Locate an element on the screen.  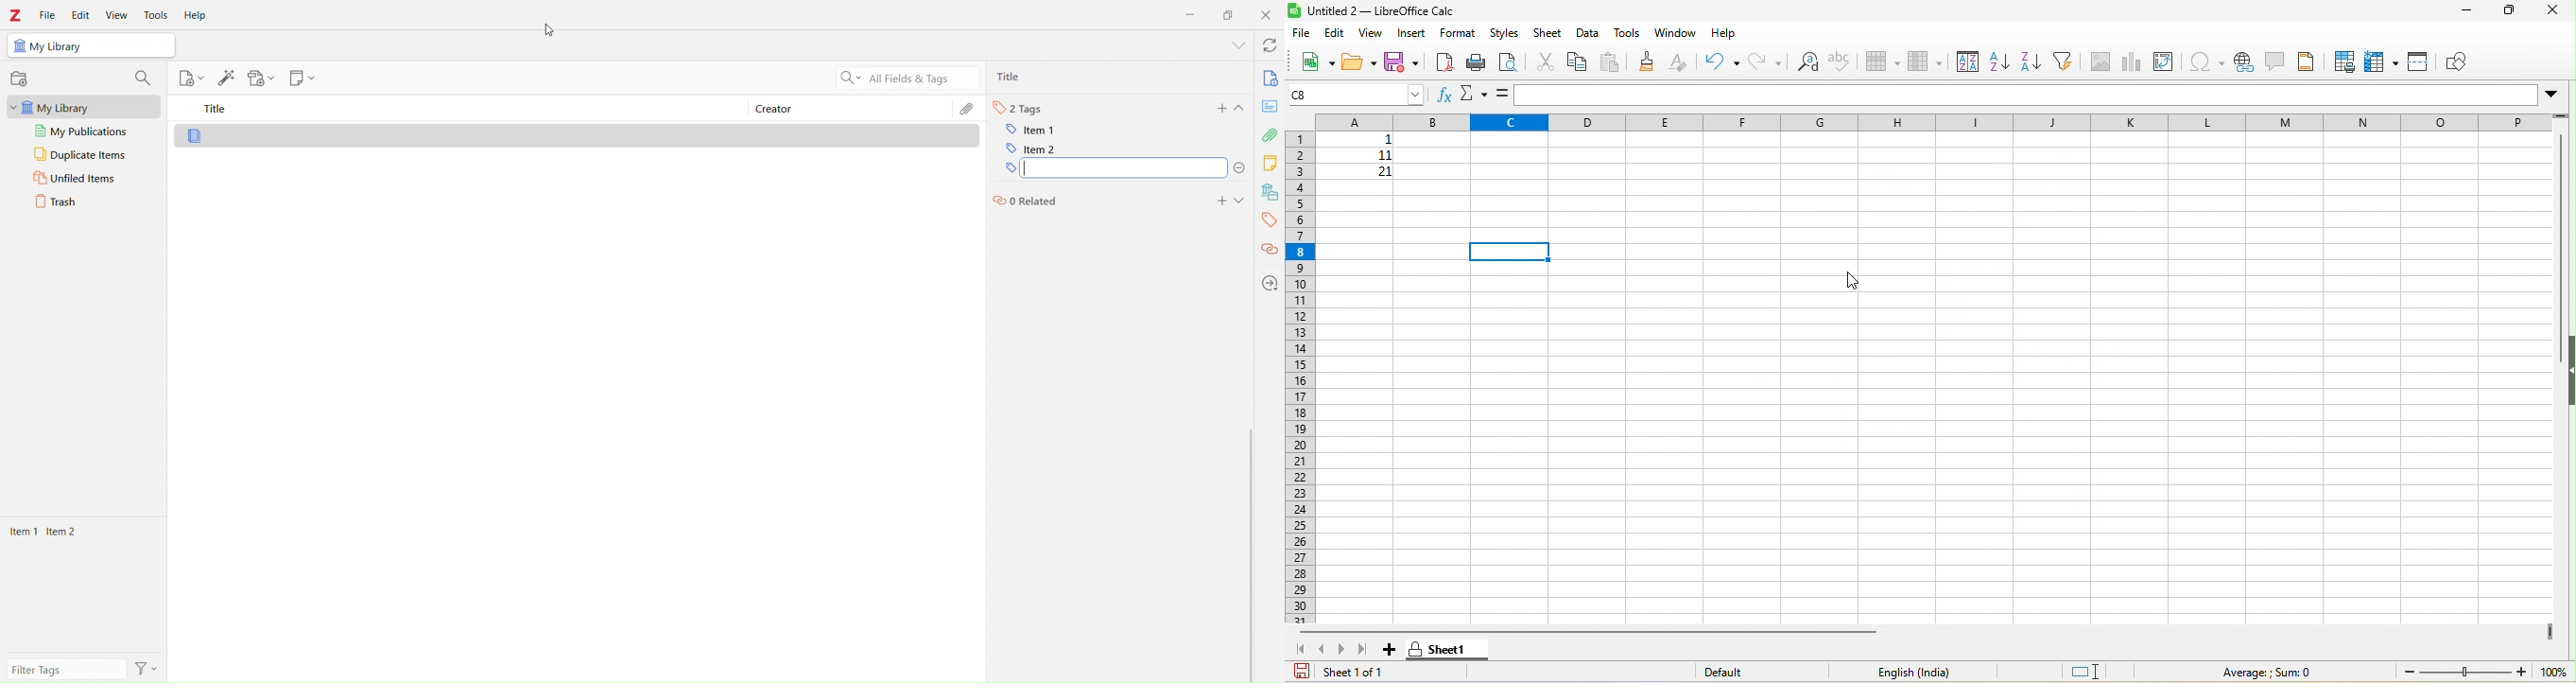
Edit is located at coordinates (79, 12).